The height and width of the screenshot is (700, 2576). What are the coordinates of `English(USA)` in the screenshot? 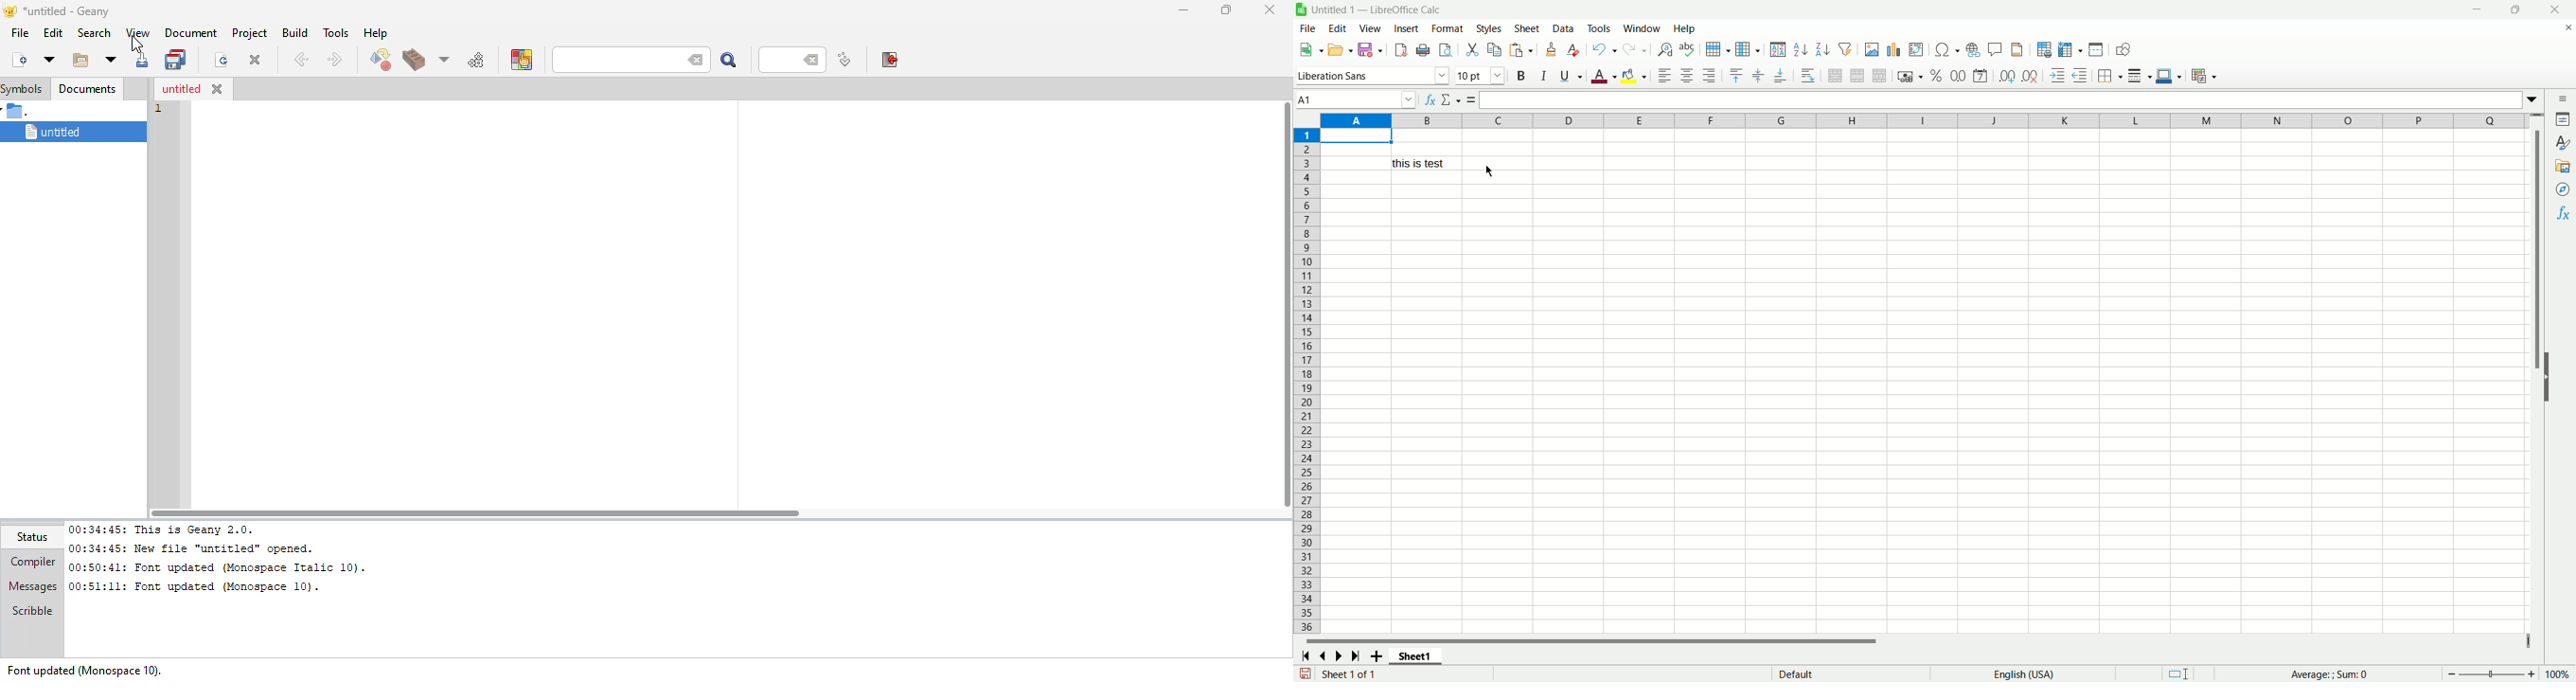 It's located at (2028, 673).